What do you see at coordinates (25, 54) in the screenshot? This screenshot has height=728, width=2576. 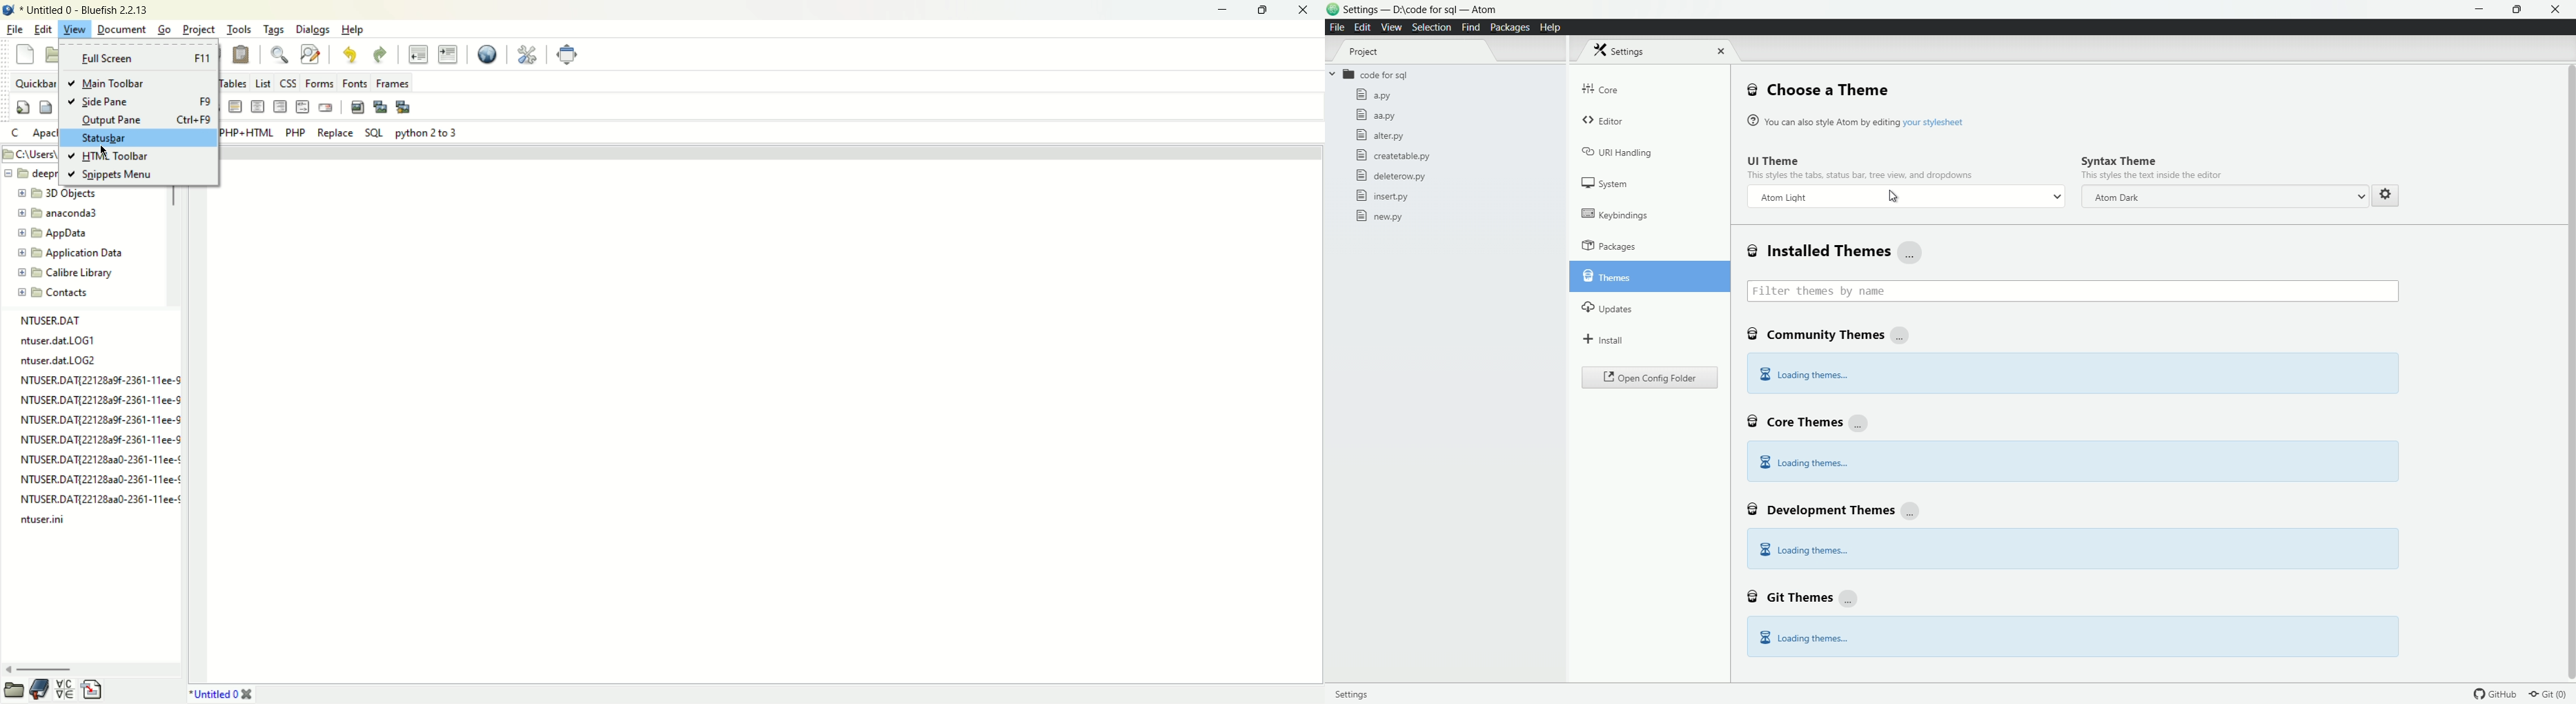 I see `new file` at bounding box center [25, 54].